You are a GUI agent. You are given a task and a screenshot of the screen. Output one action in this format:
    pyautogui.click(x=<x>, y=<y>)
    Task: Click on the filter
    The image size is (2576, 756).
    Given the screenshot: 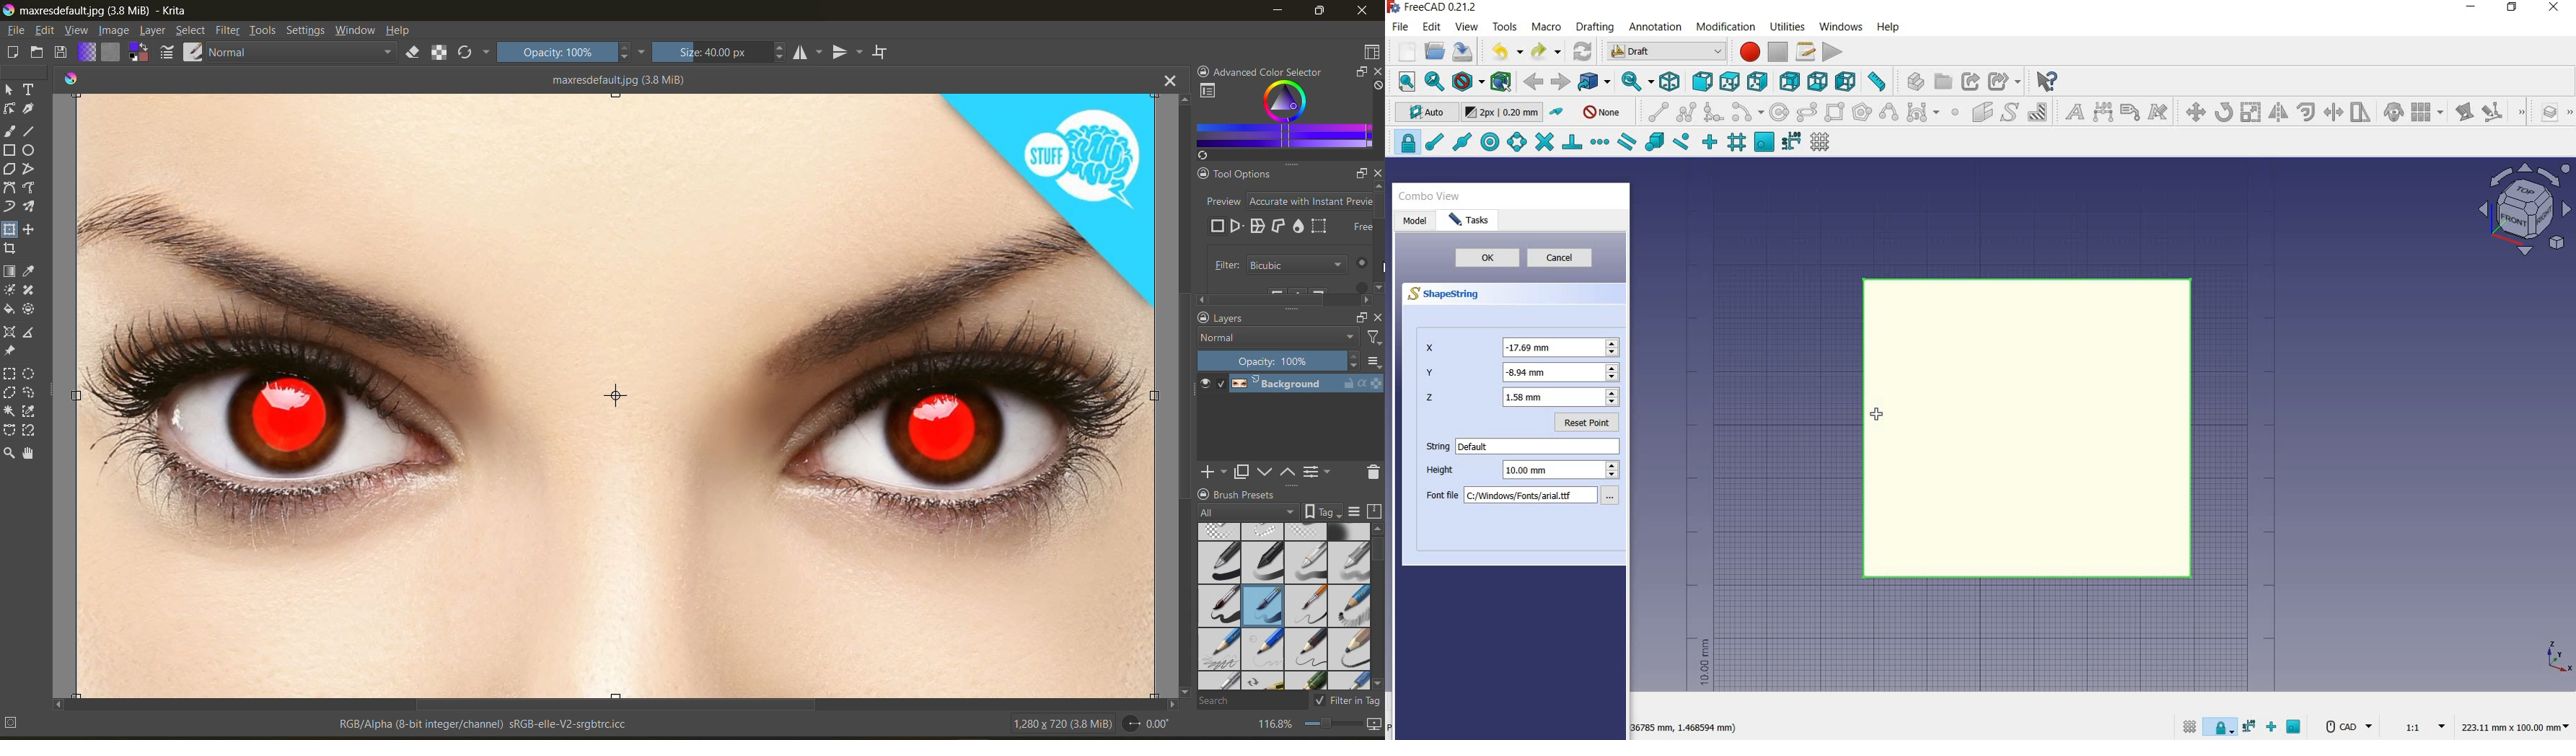 What is the action you would take?
    pyautogui.click(x=1372, y=338)
    